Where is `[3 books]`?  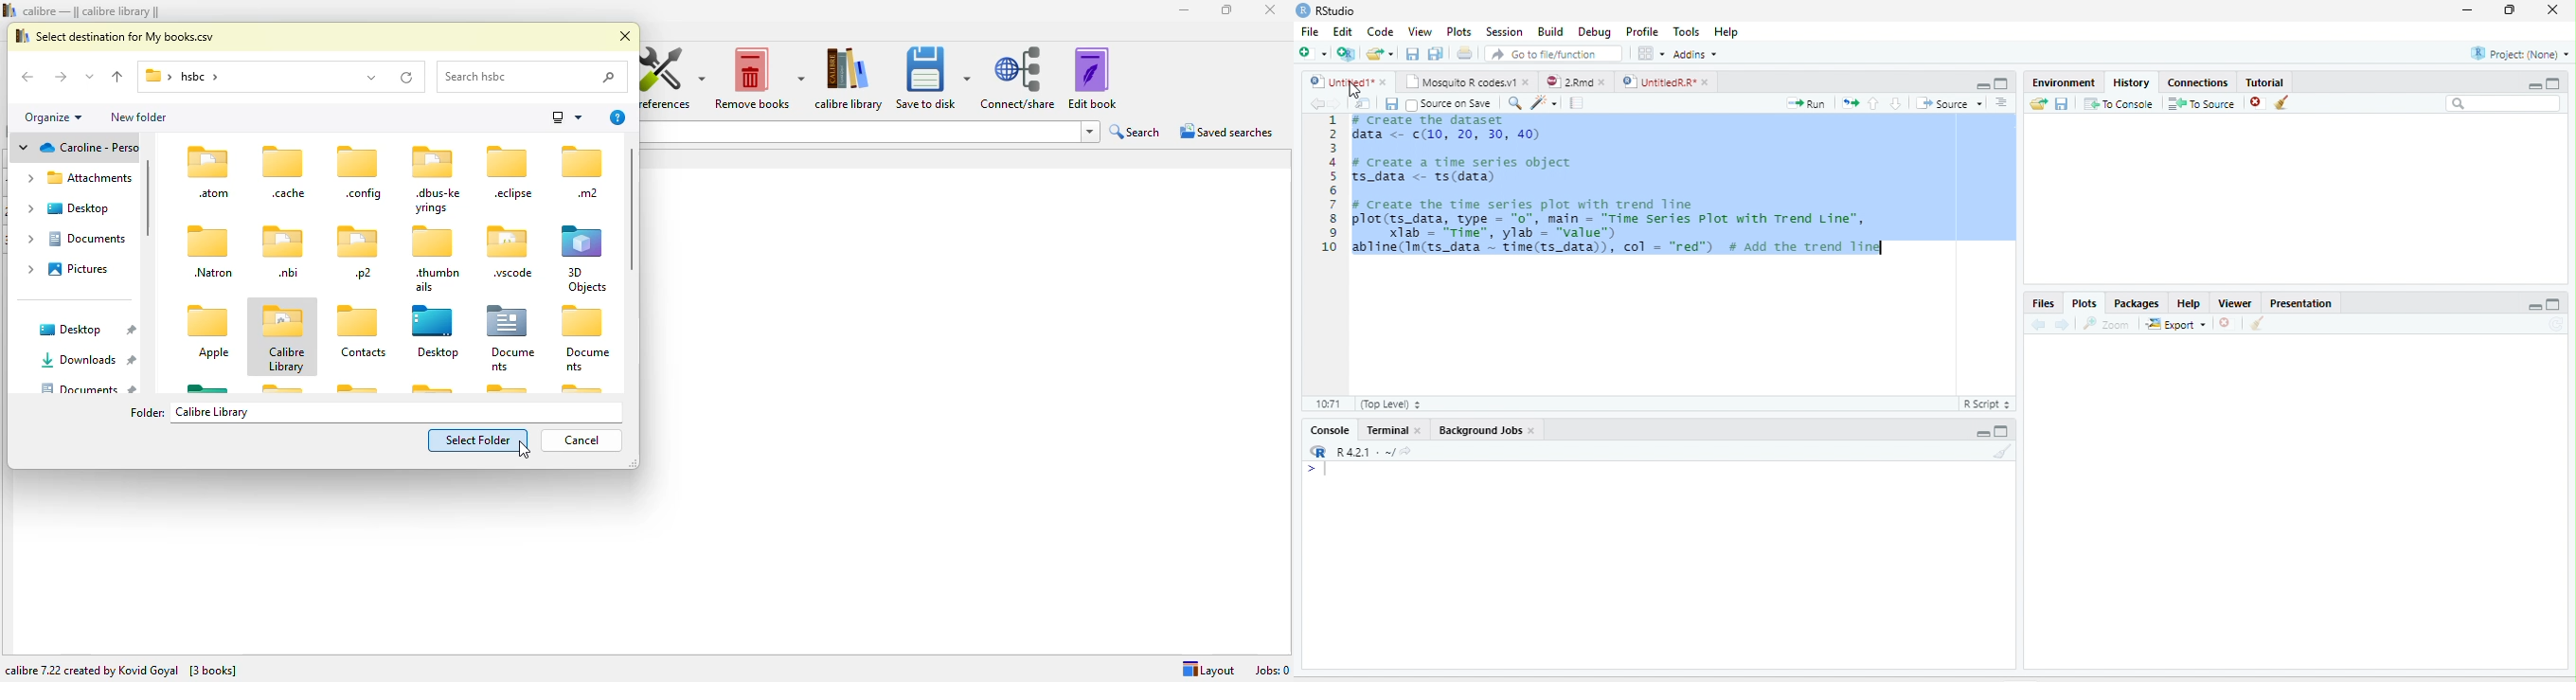
[3 books] is located at coordinates (215, 670).